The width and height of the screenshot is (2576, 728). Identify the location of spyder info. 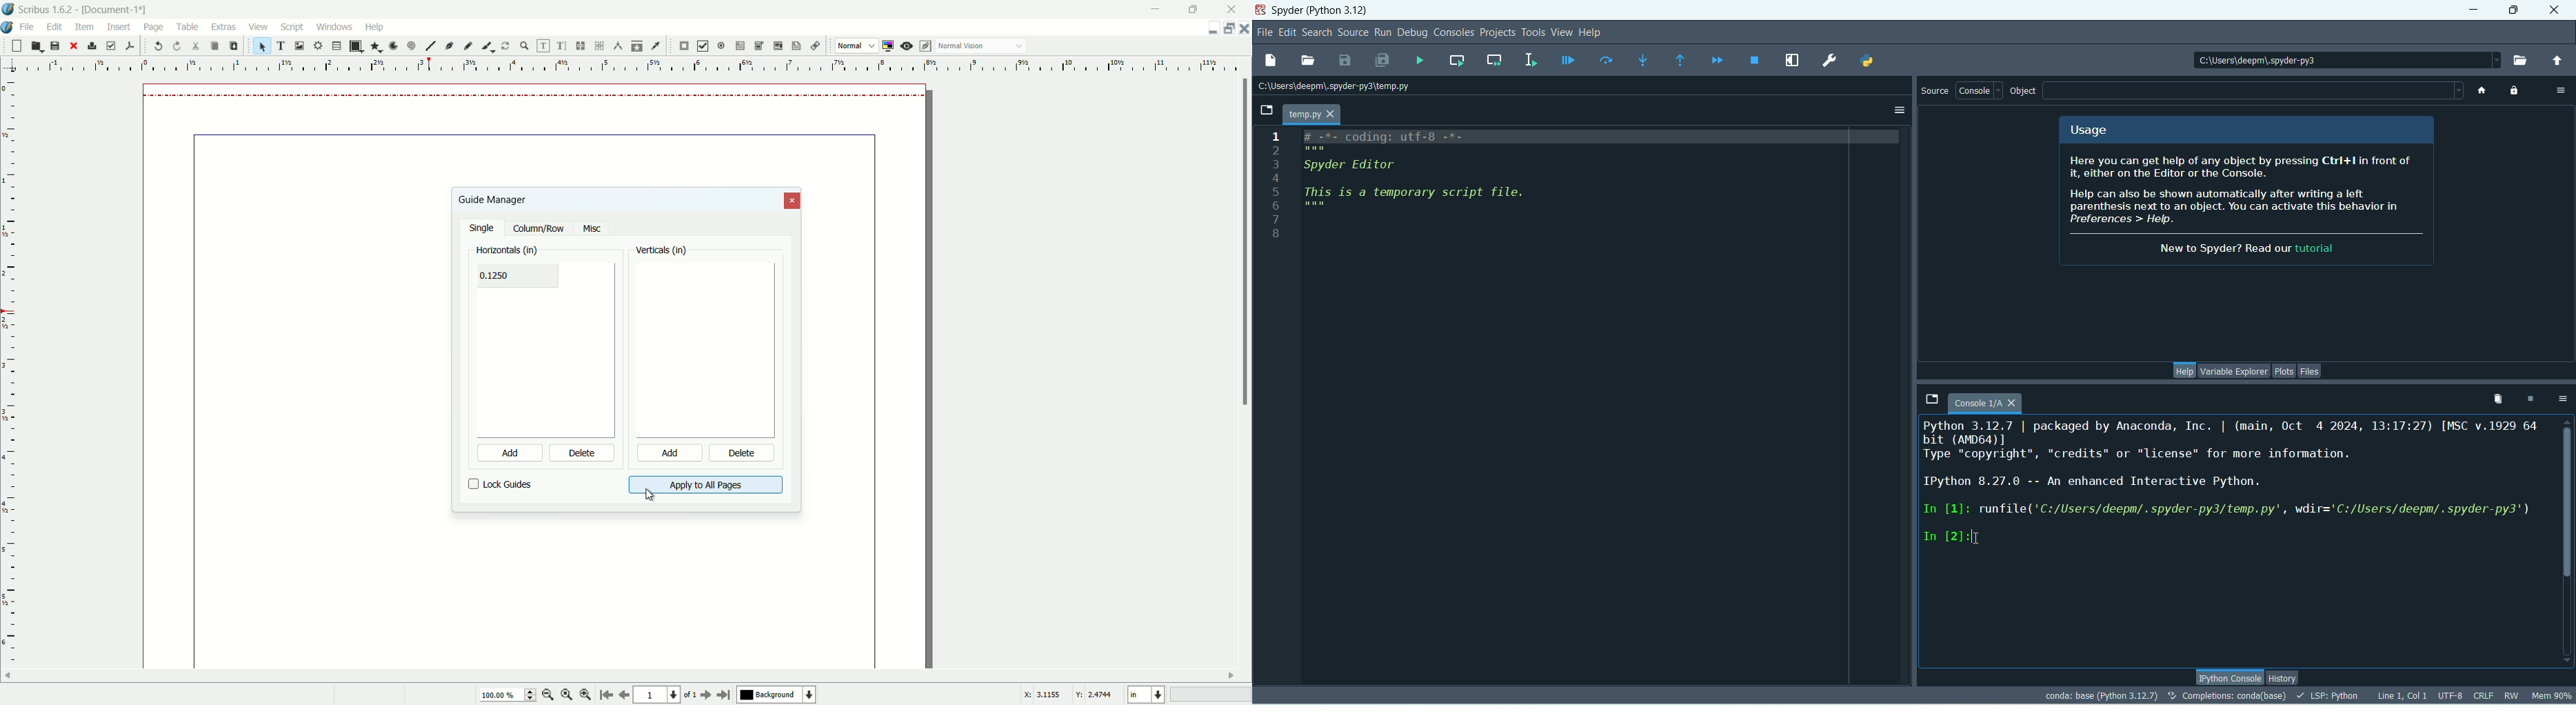
(2248, 207).